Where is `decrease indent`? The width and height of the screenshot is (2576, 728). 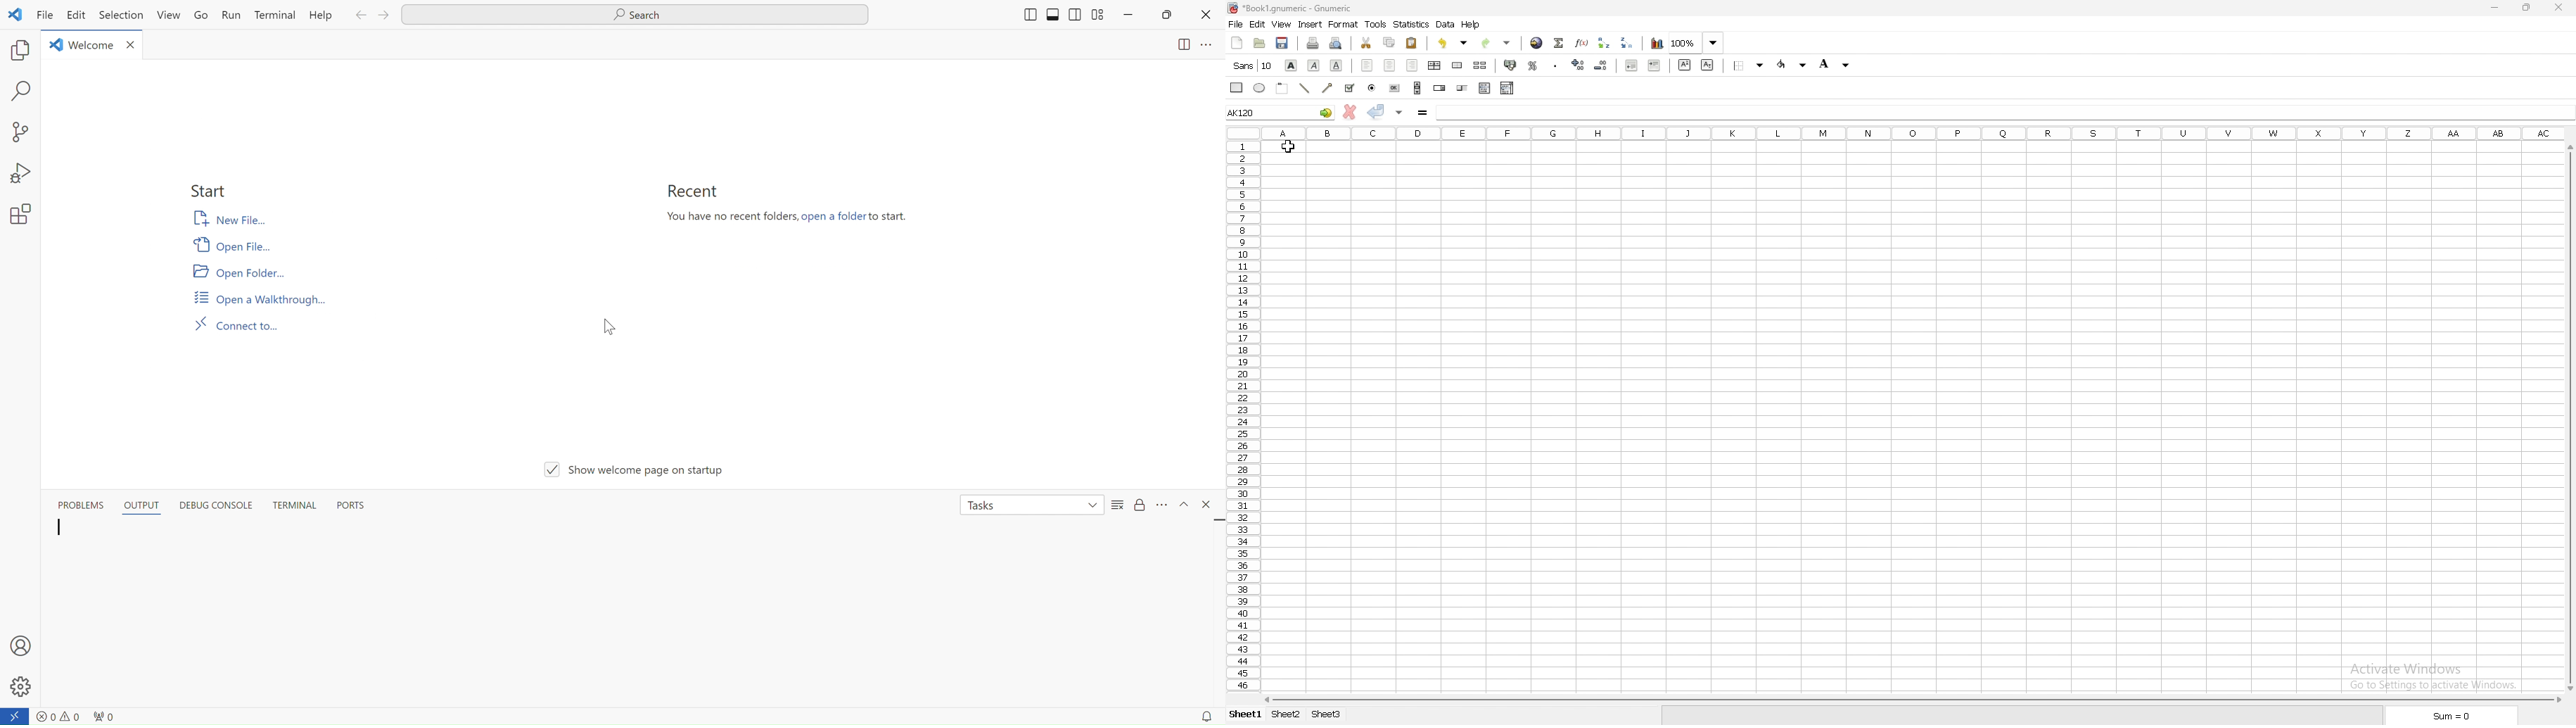
decrease indent is located at coordinates (1632, 65).